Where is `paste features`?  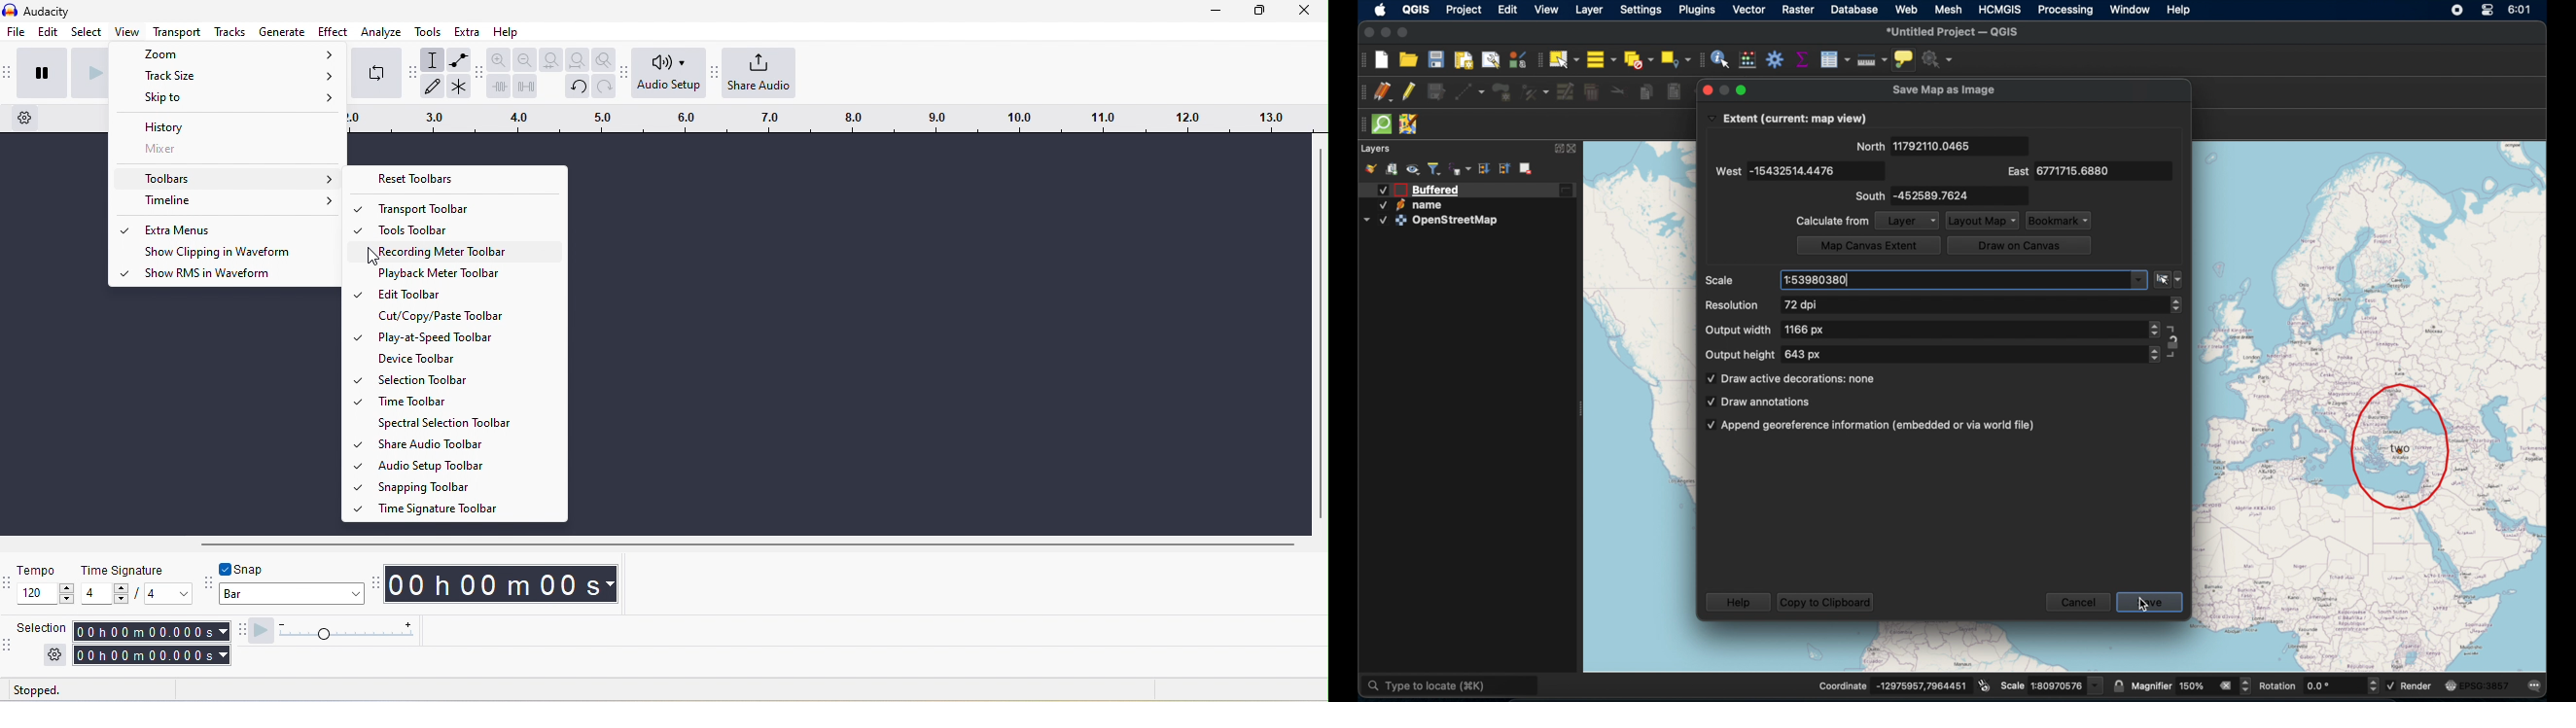 paste features is located at coordinates (1674, 92).